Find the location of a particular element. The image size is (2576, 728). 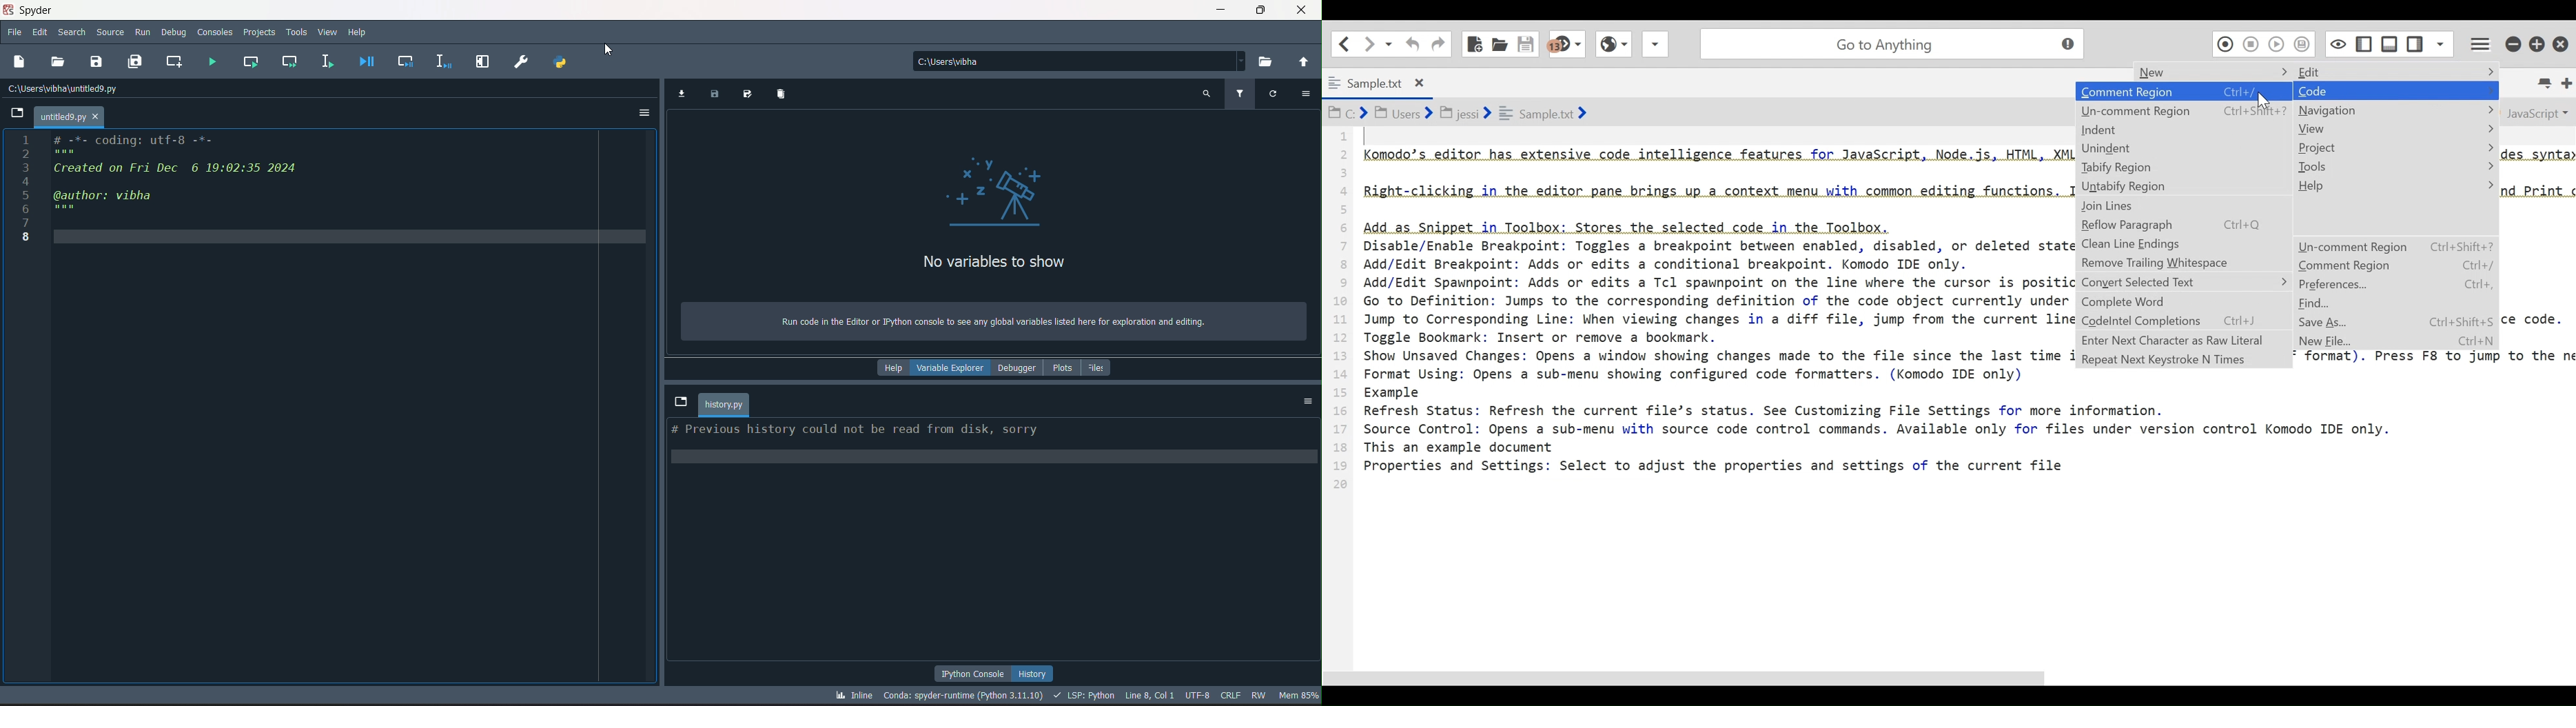

Restore is located at coordinates (2538, 42).